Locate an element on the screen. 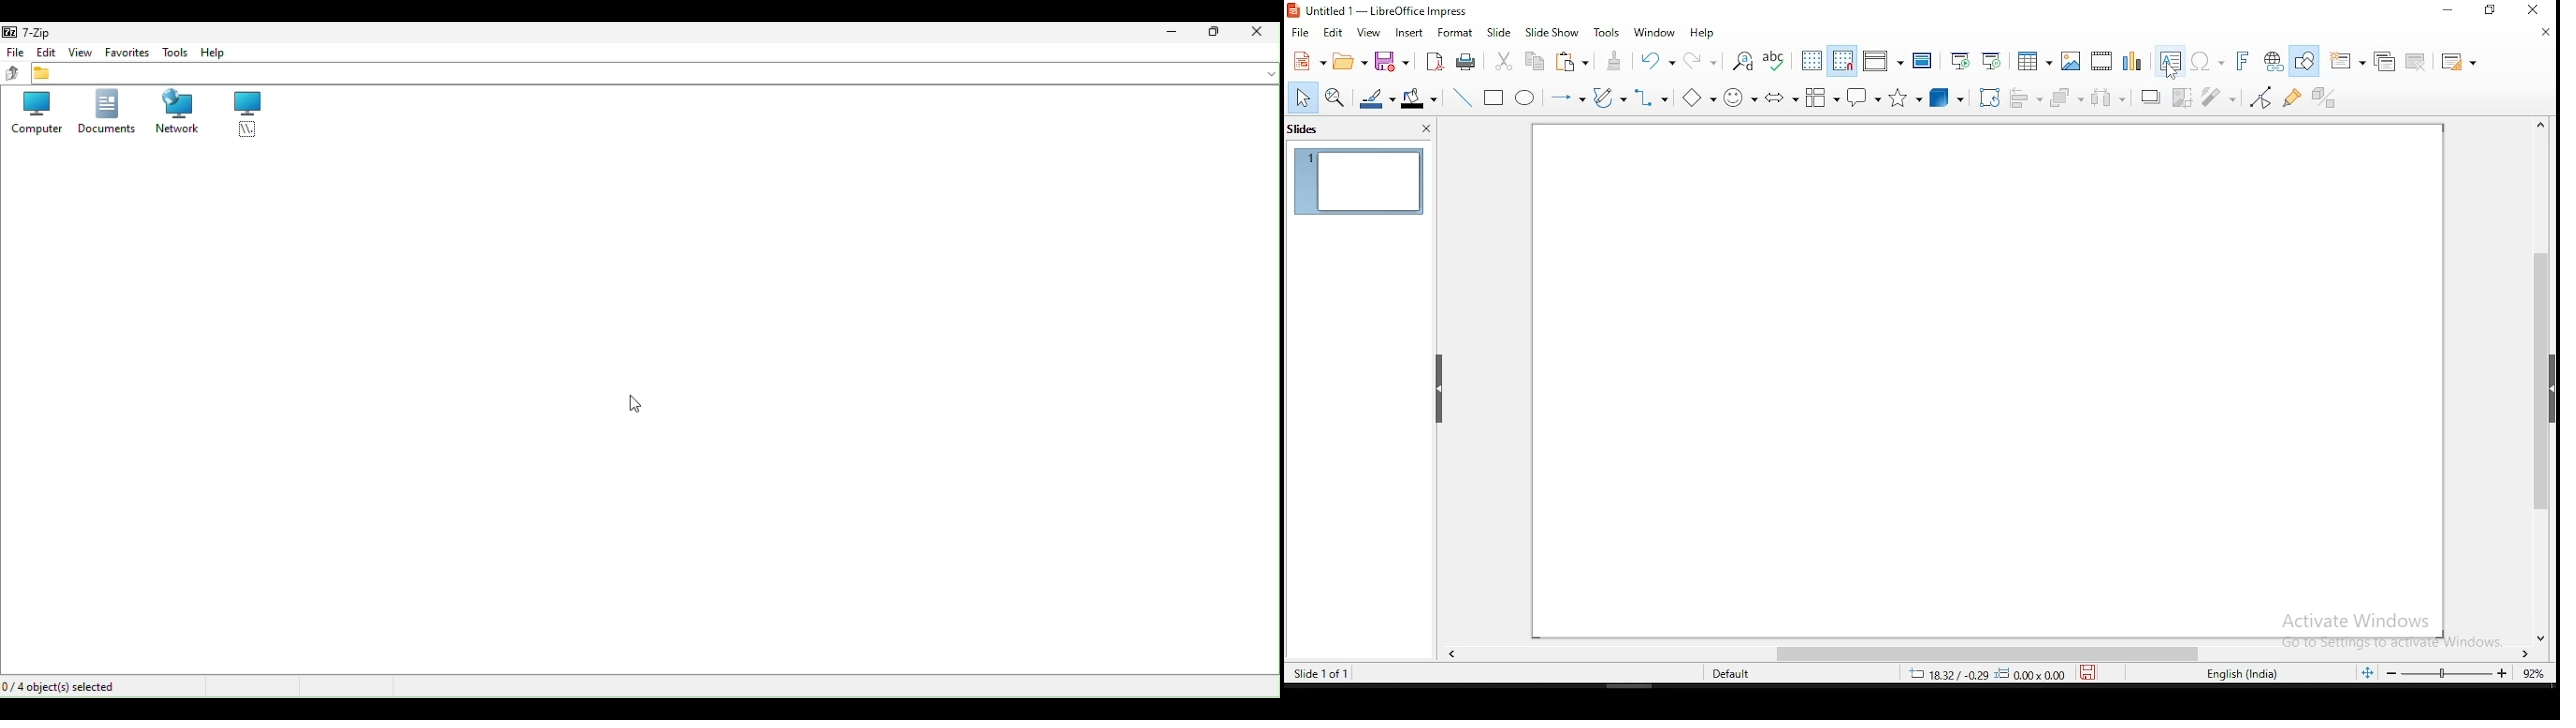 The height and width of the screenshot is (728, 2576). Tools is located at coordinates (176, 52).